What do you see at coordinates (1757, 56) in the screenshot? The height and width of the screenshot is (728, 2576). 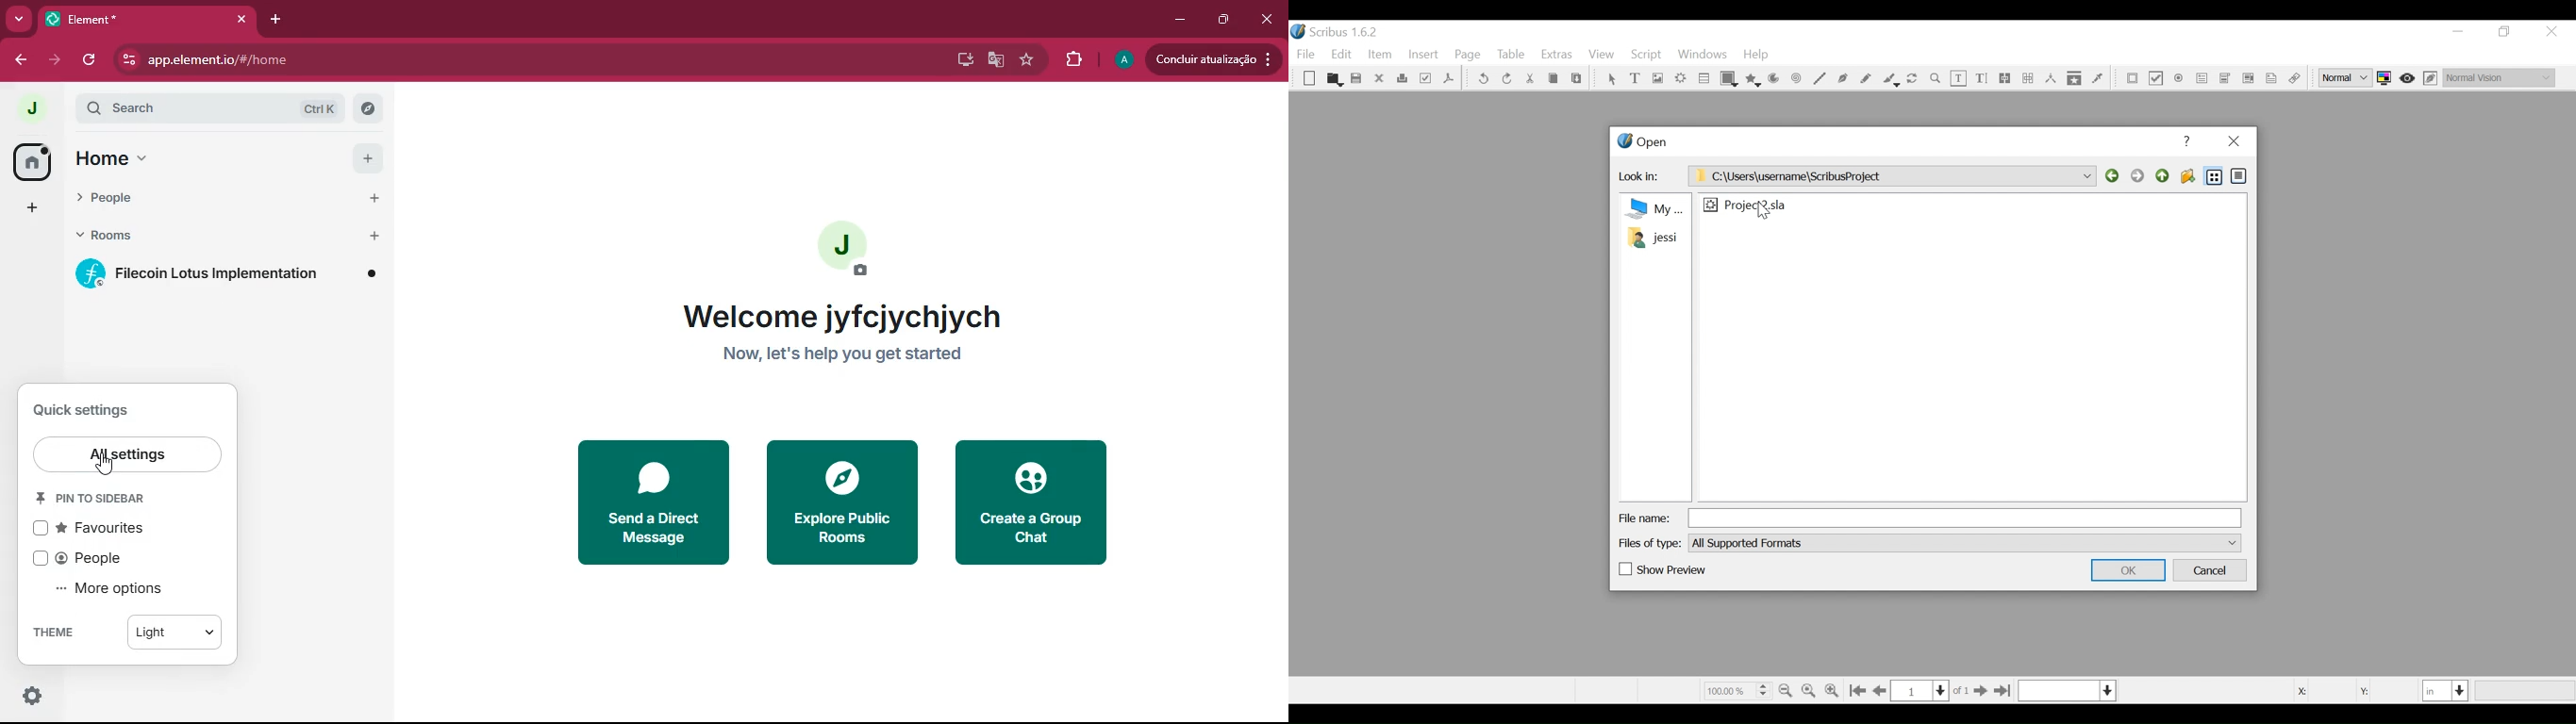 I see `Help` at bounding box center [1757, 56].